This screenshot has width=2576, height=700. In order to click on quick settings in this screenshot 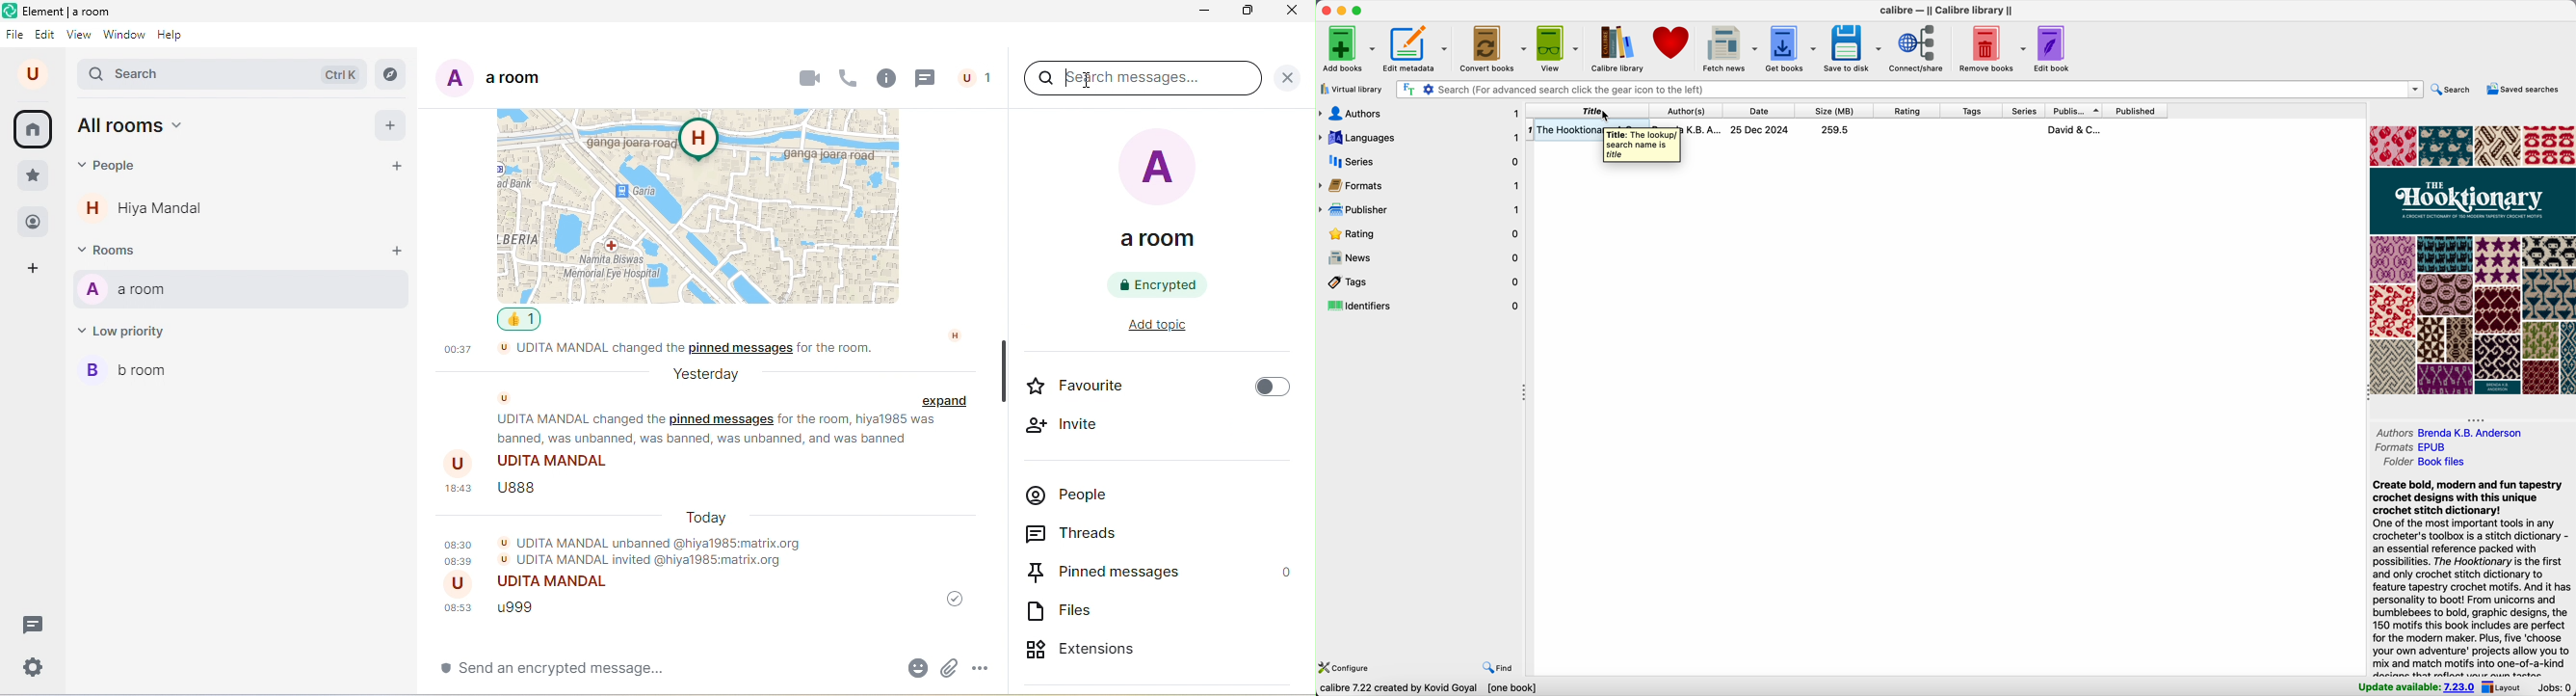, I will do `click(29, 667)`.